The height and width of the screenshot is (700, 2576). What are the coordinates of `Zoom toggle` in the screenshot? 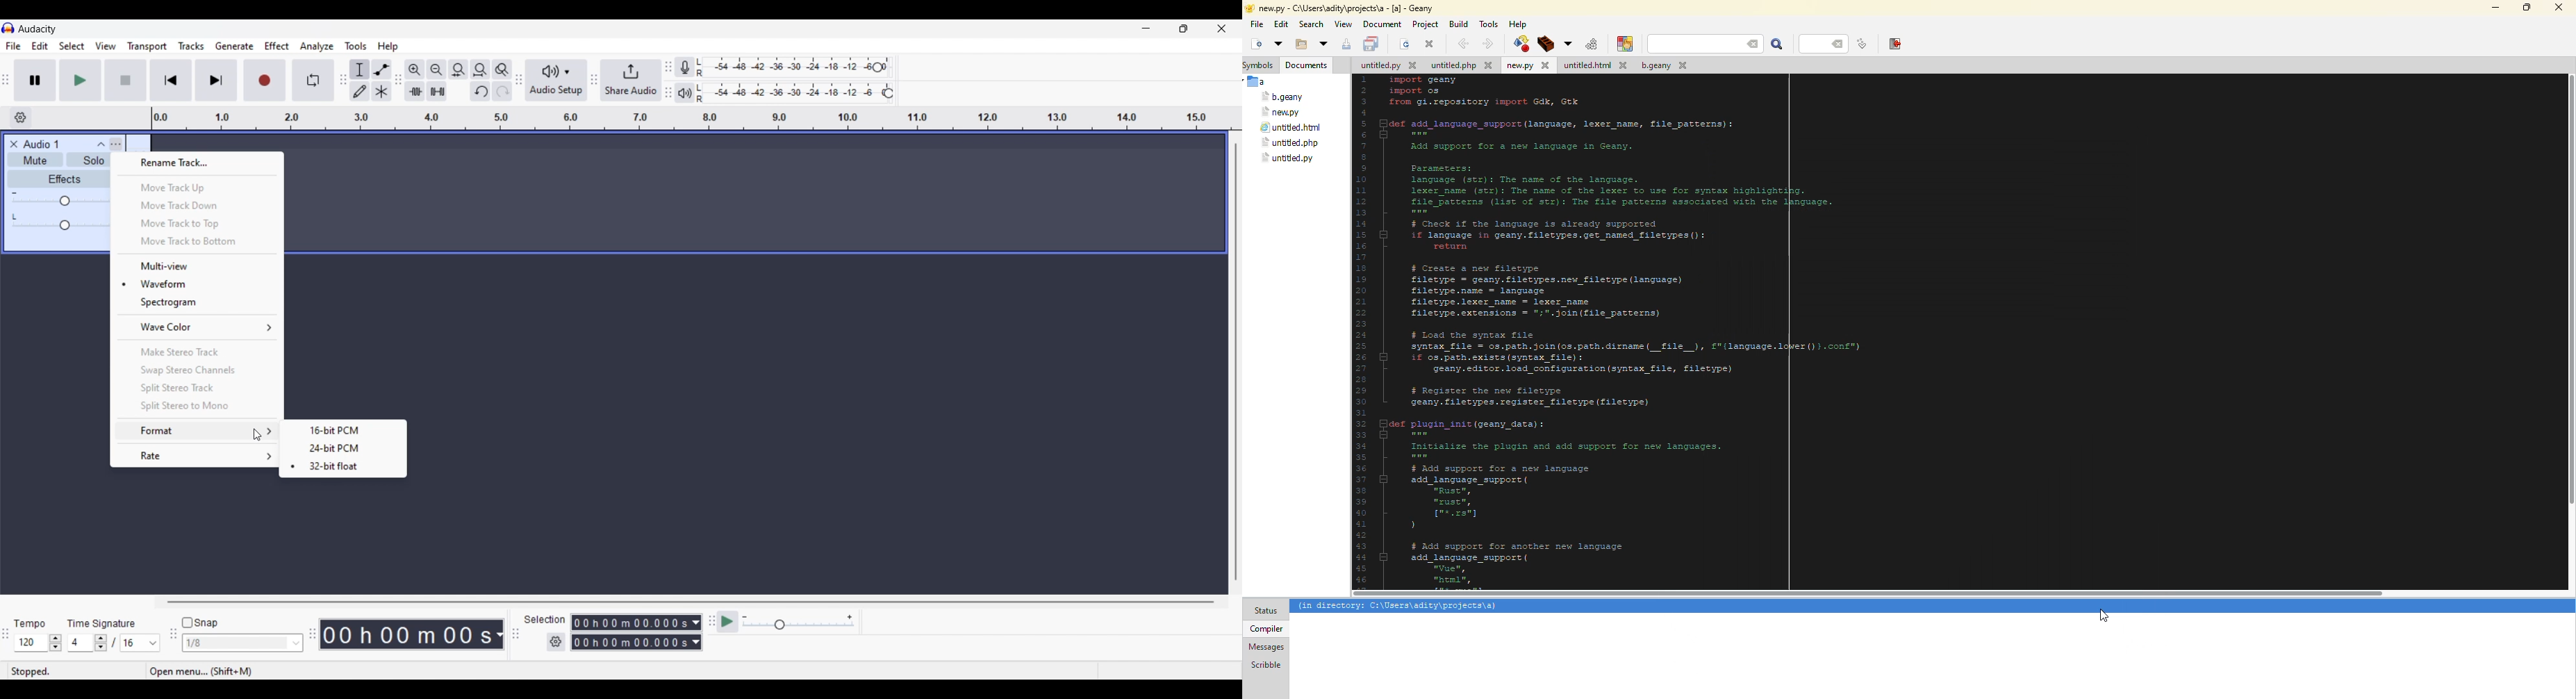 It's located at (502, 69).